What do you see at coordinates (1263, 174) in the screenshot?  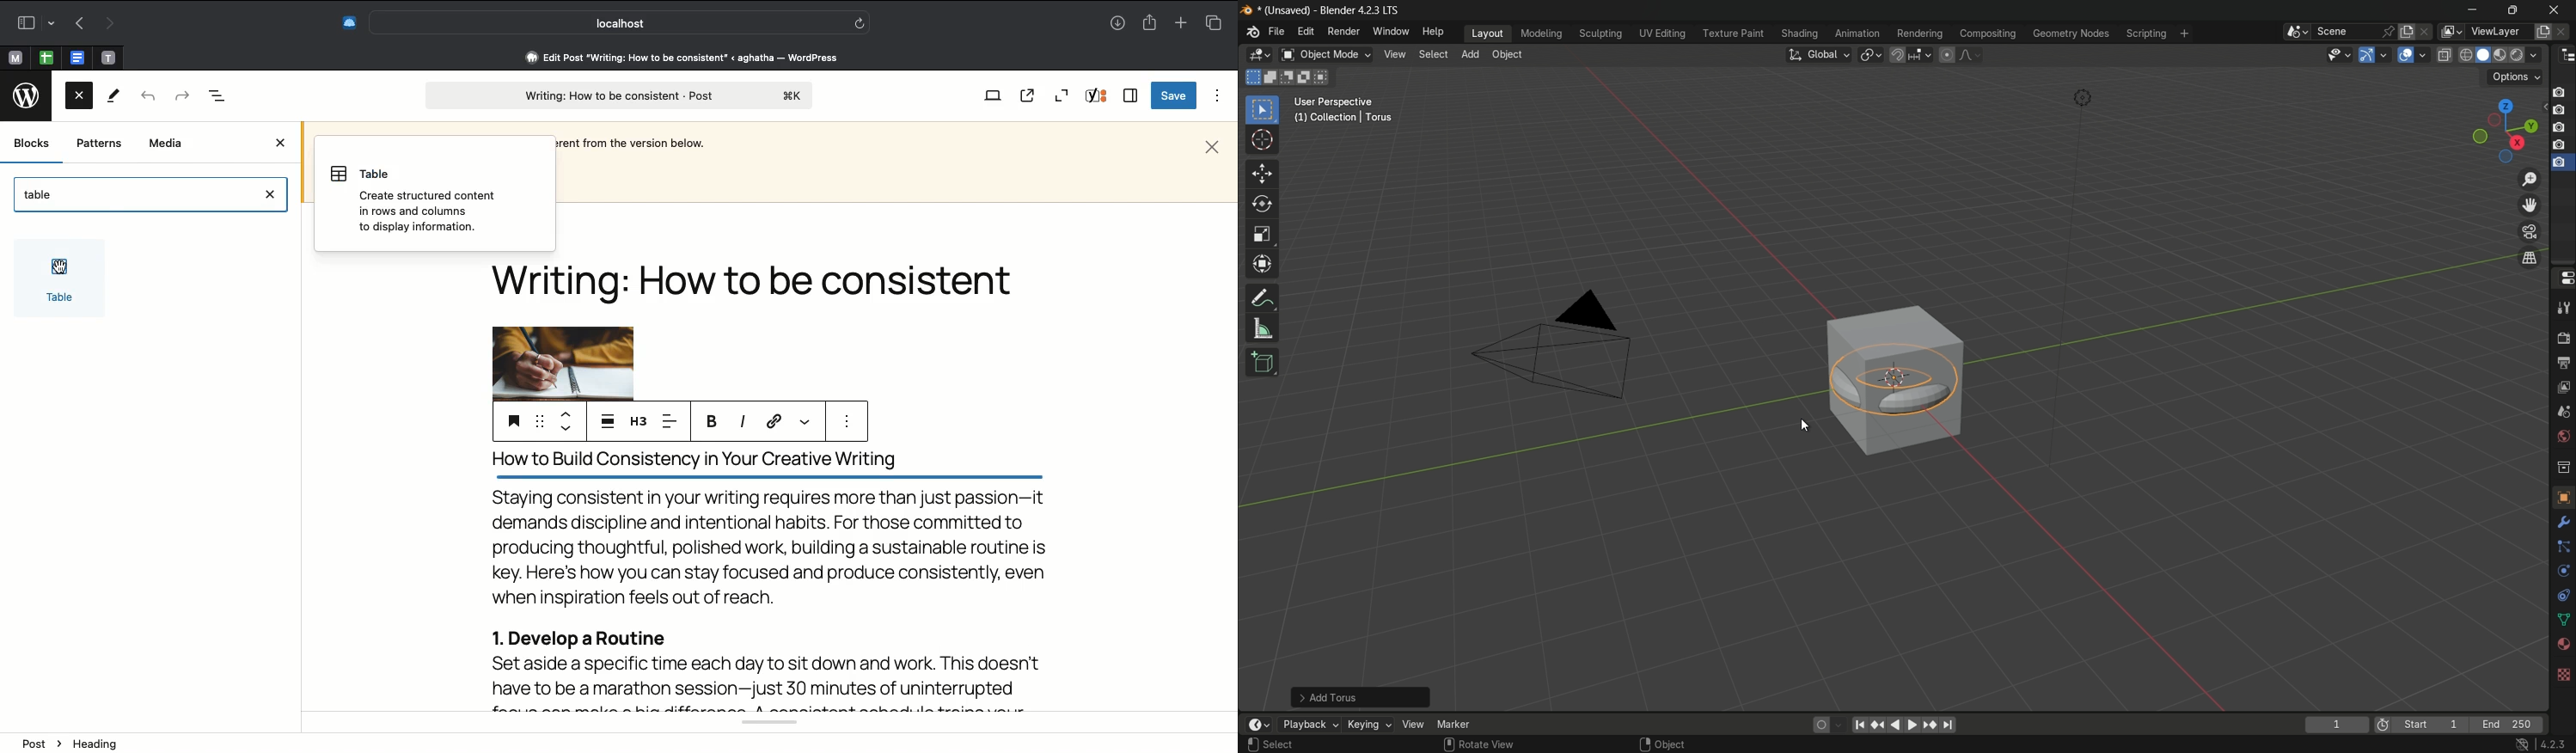 I see `move` at bounding box center [1263, 174].